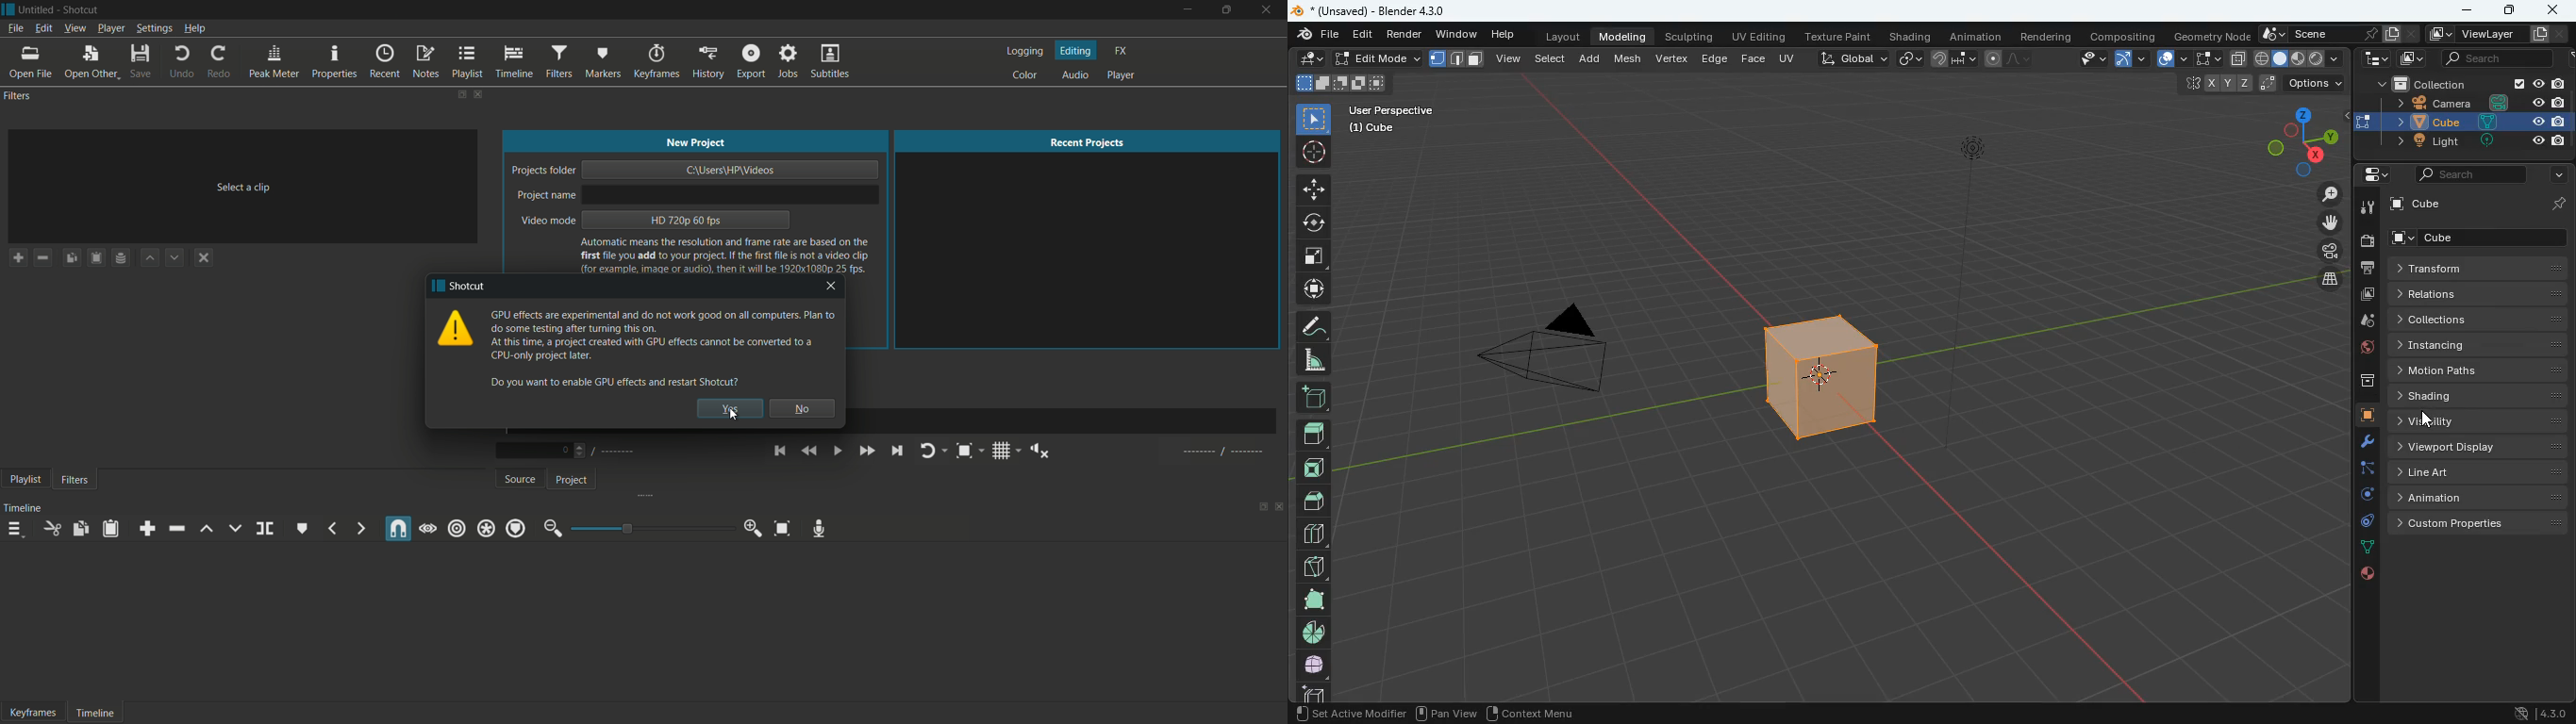  I want to click on jobs, so click(789, 61).